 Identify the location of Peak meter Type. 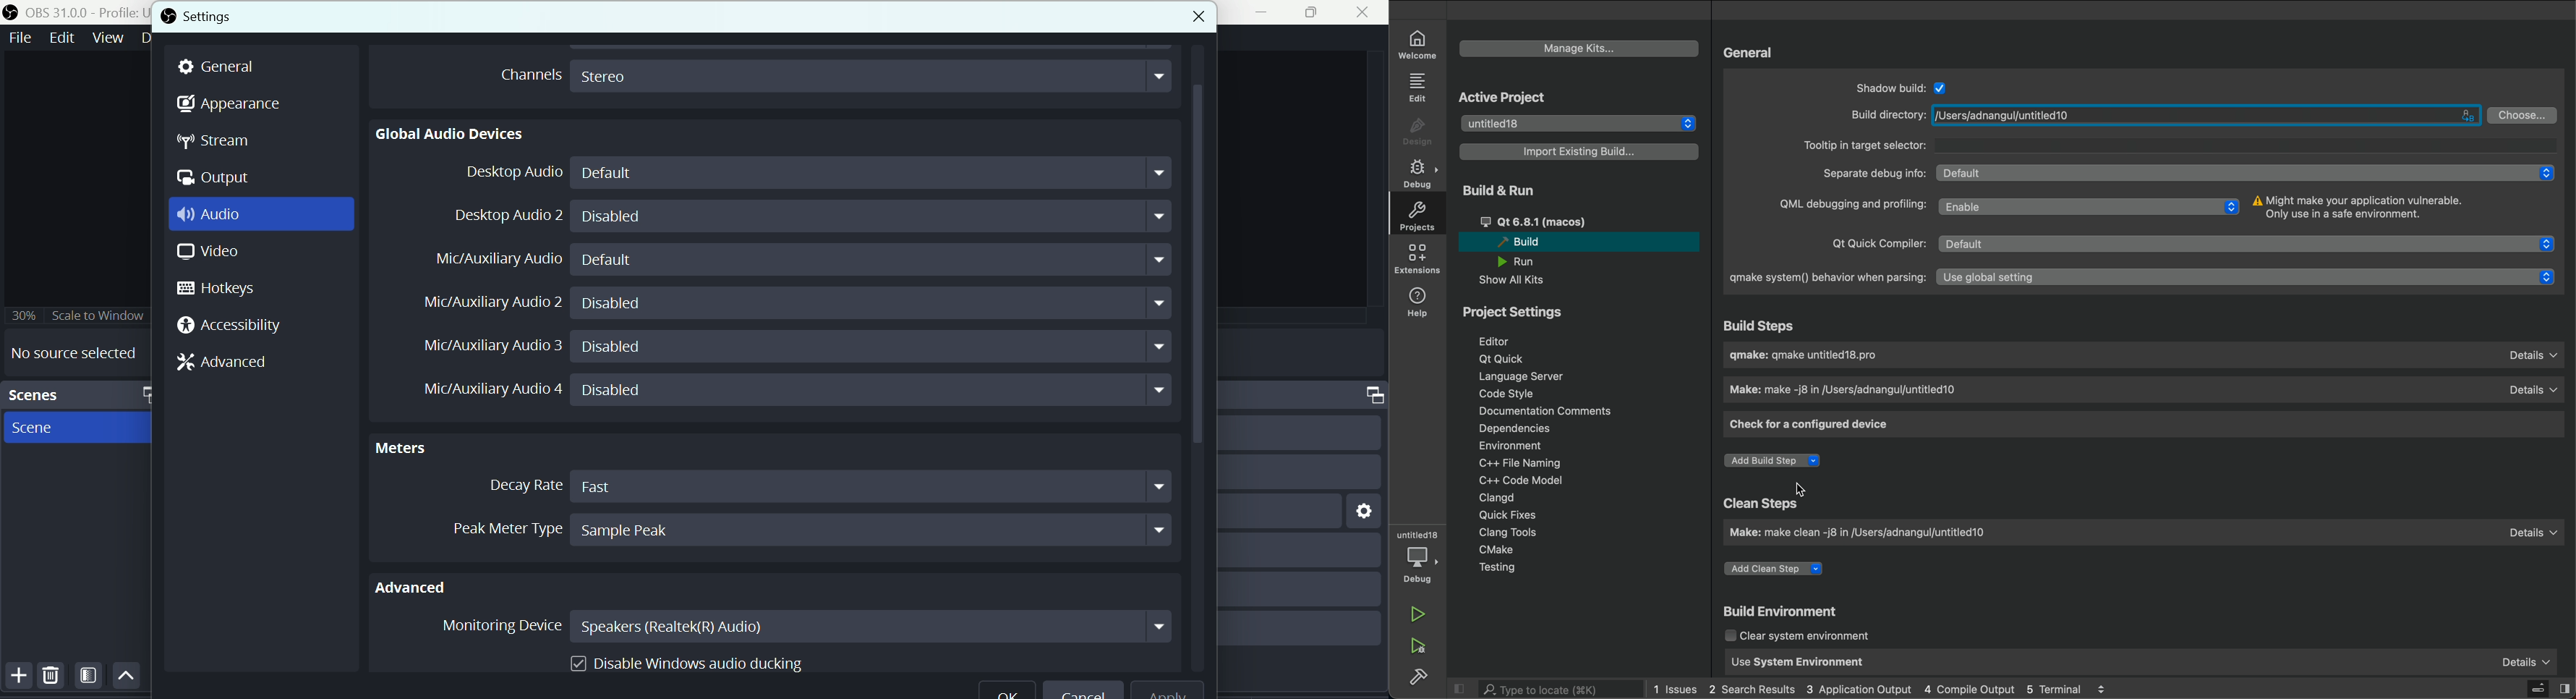
(491, 526).